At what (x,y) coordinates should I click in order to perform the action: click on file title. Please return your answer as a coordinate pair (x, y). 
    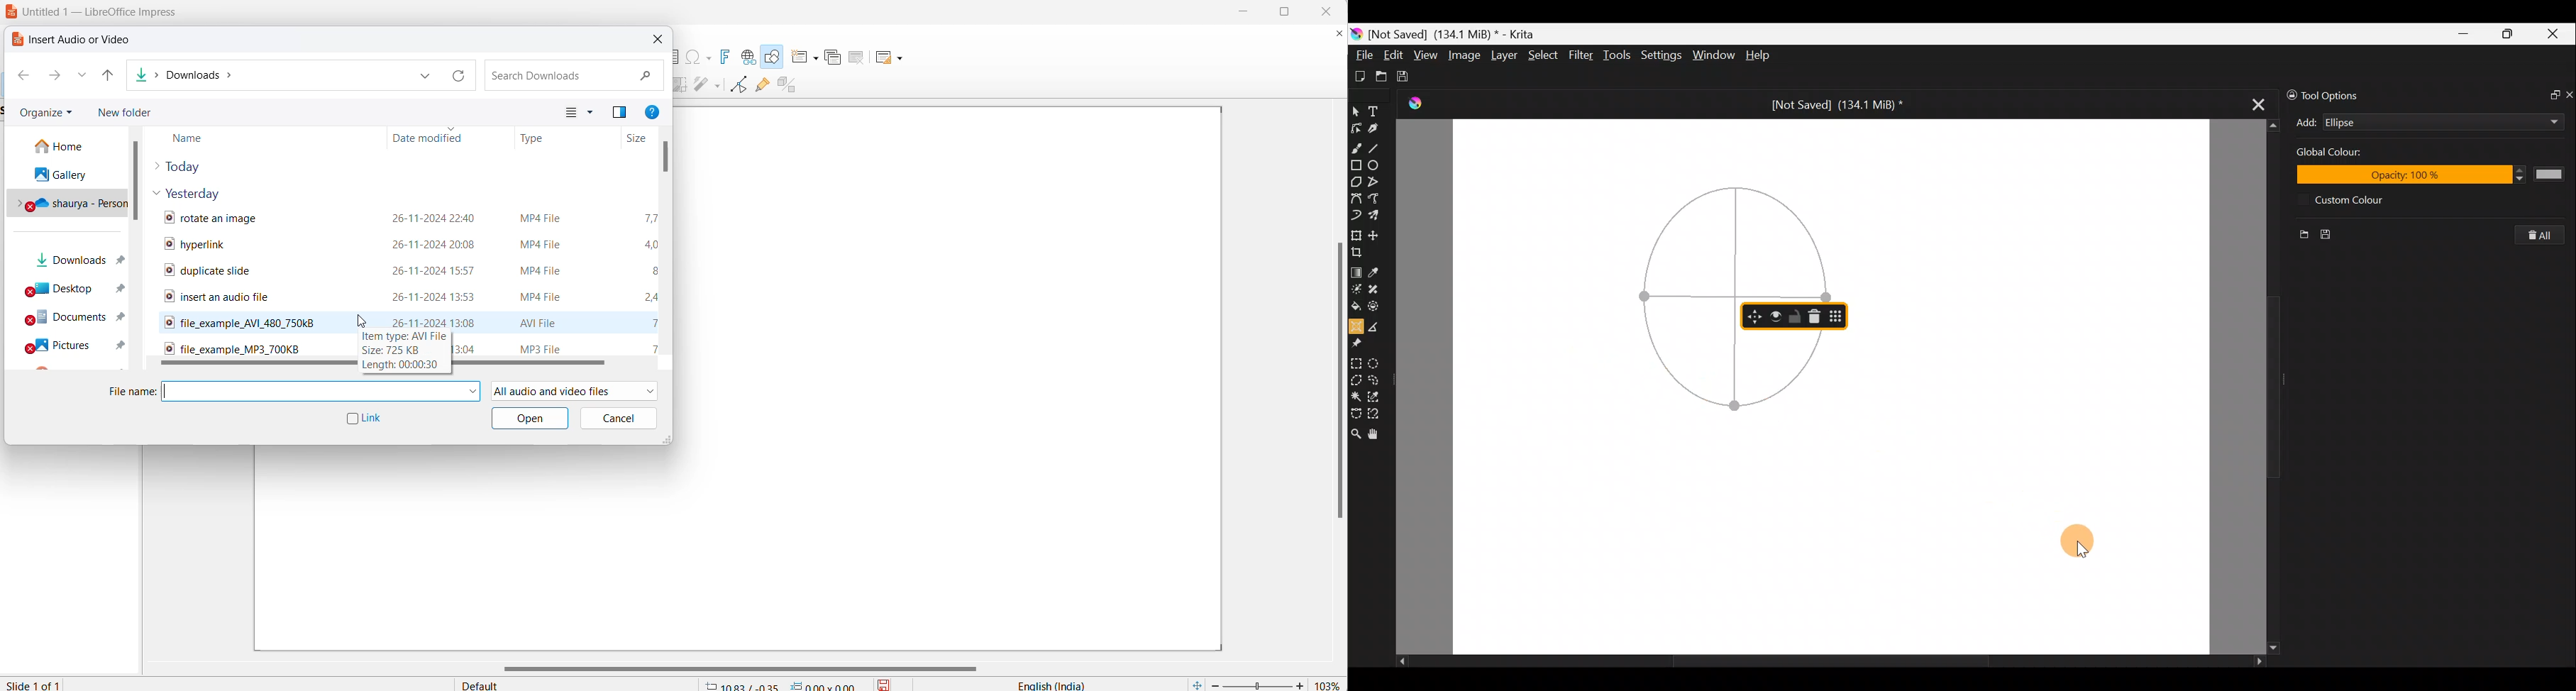
    Looking at the image, I should click on (104, 12).